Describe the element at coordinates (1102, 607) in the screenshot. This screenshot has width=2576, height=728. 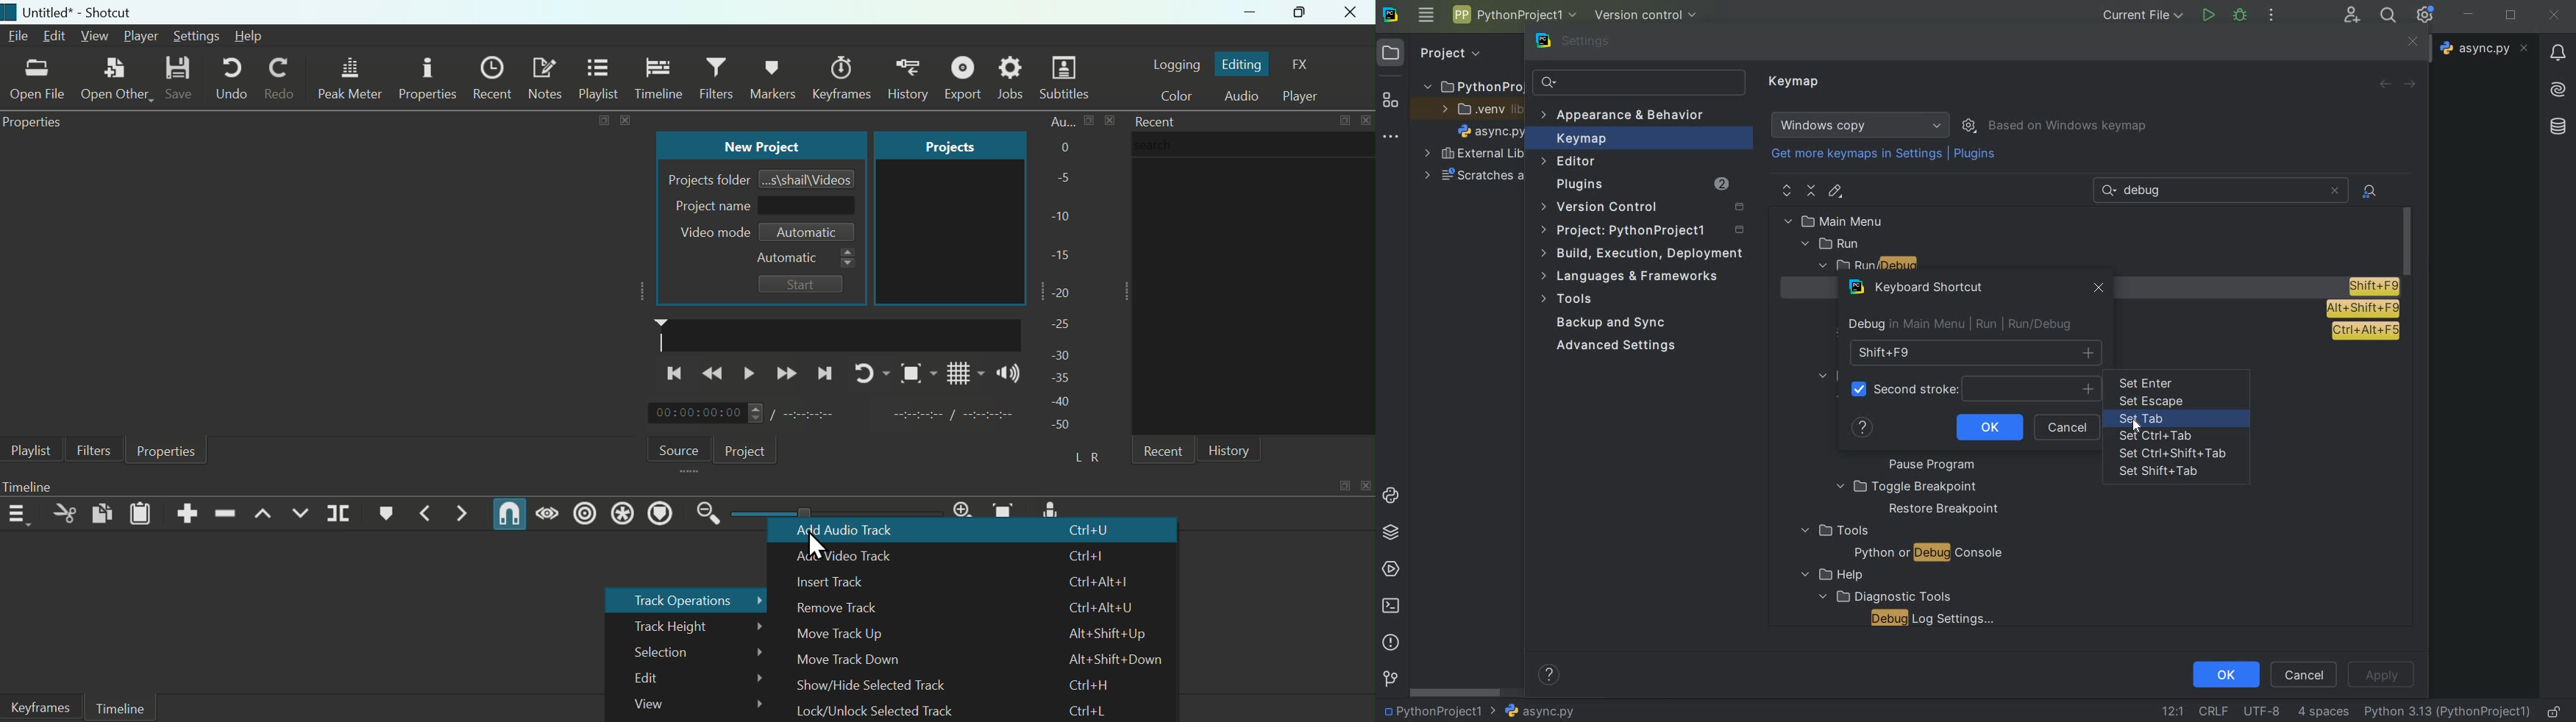
I see `Ctrl+Alt+U` at that location.